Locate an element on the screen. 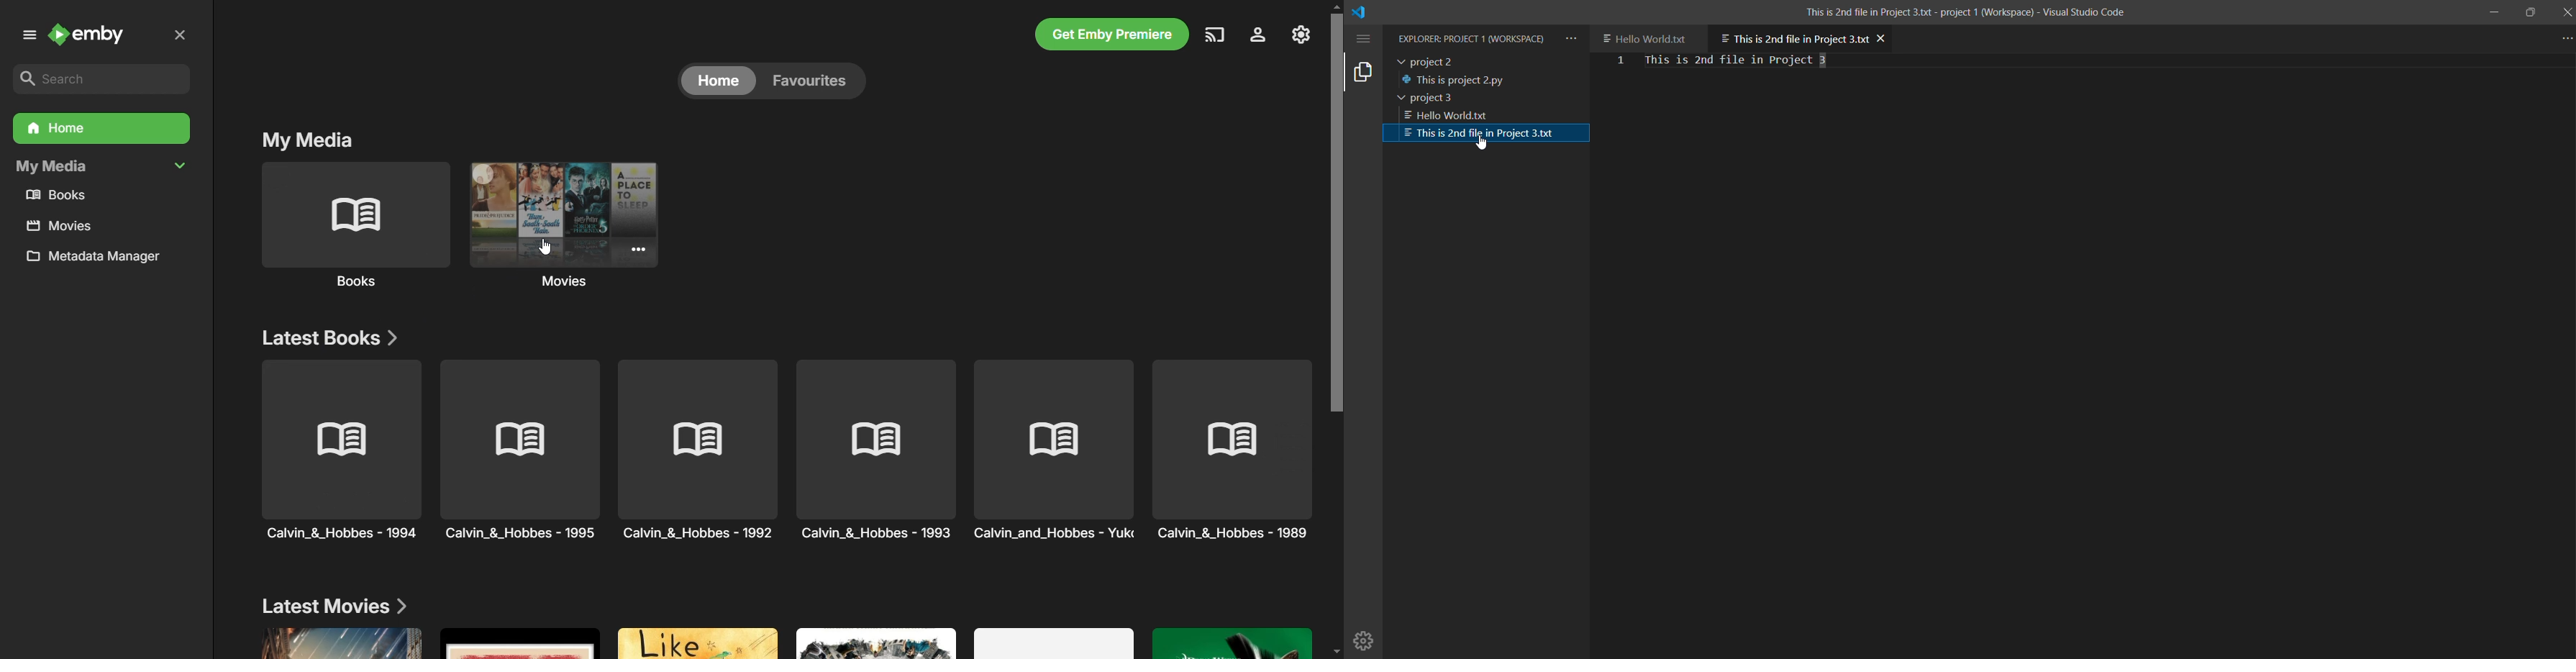 The width and height of the screenshot is (2576, 672). menu options is located at coordinates (1365, 38).